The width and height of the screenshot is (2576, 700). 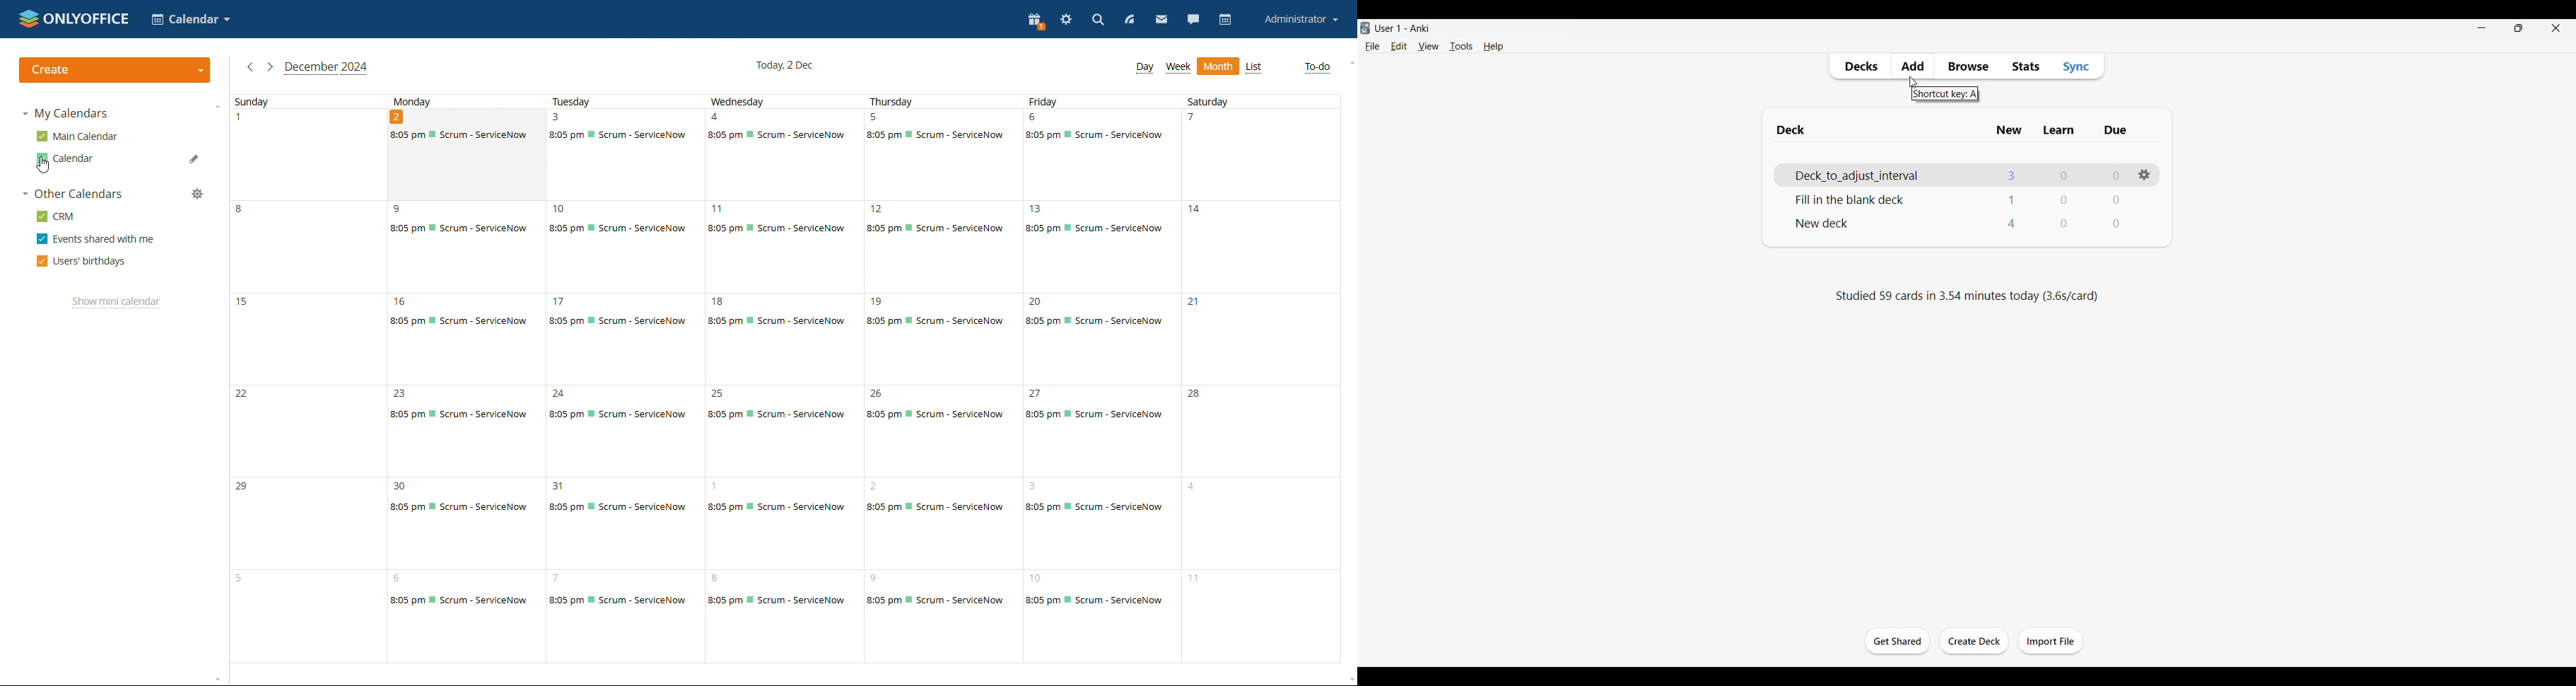 What do you see at coordinates (2025, 67) in the screenshot?
I see `Stats` at bounding box center [2025, 67].